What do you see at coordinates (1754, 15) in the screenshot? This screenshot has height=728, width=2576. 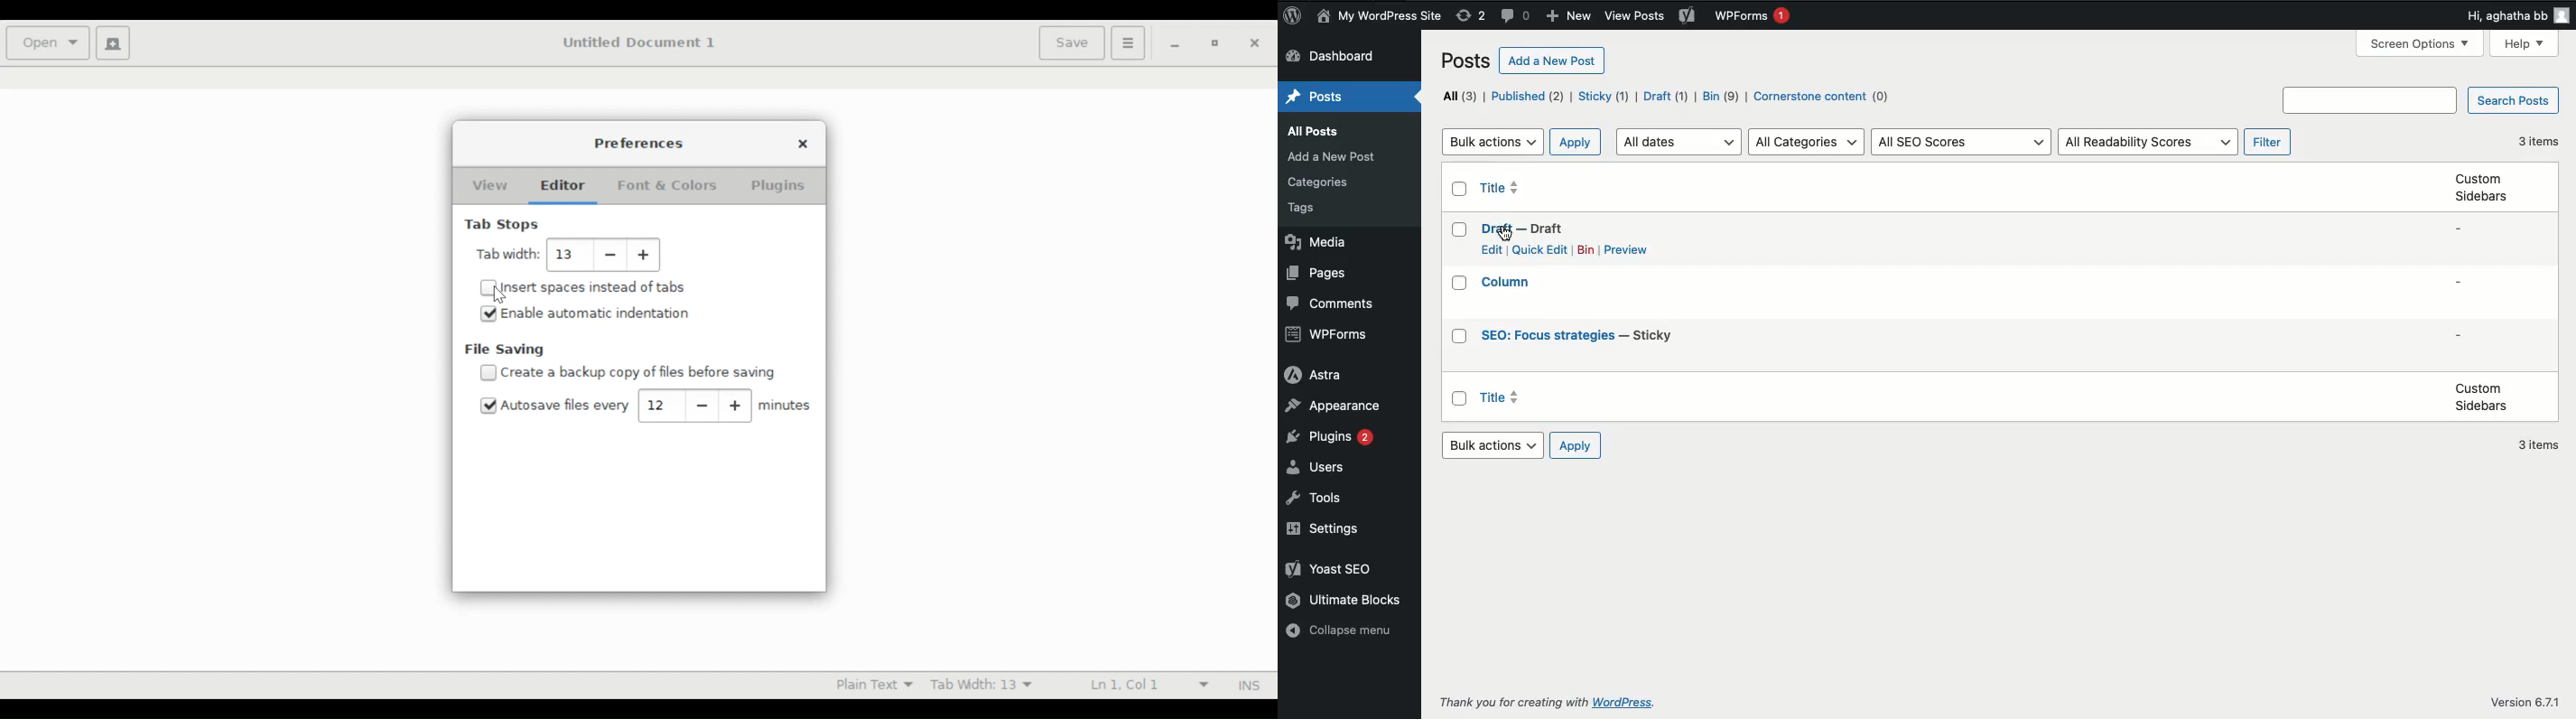 I see `WPForms` at bounding box center [1754, 15].